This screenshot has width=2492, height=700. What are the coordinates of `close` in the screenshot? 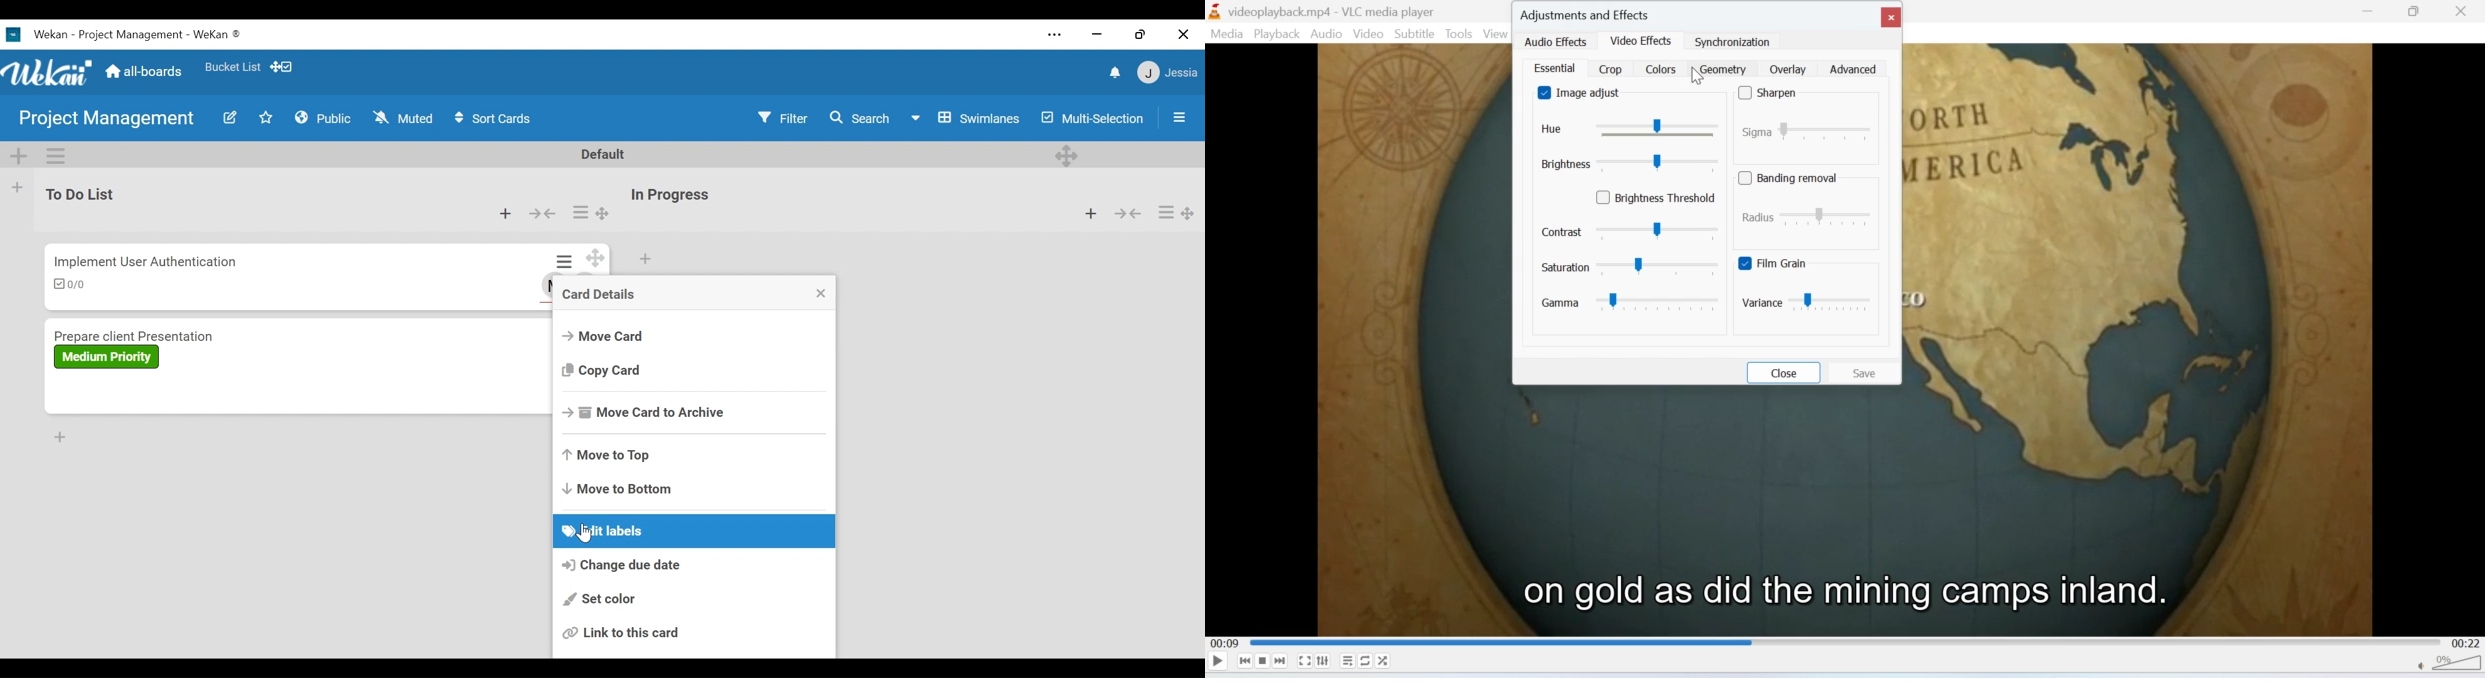 It's located at (1891, 15).